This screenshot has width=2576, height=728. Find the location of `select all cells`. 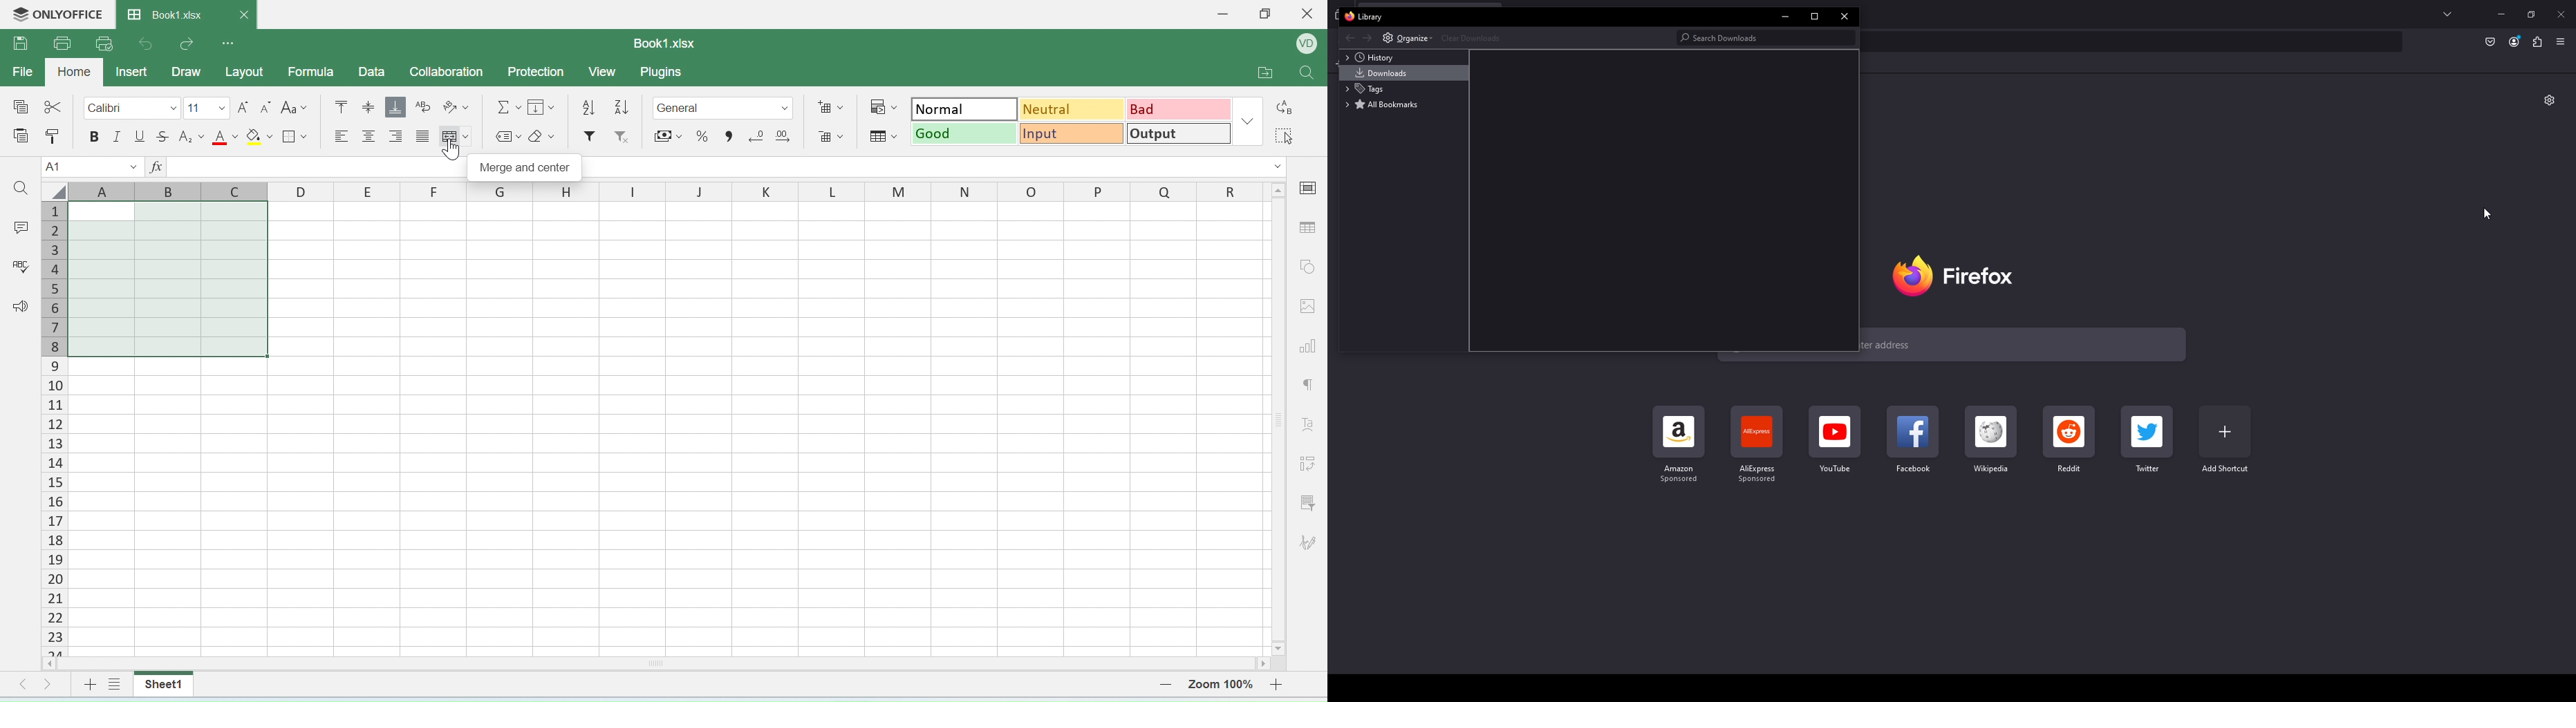

select all cells is located at coordinates (54, 191).